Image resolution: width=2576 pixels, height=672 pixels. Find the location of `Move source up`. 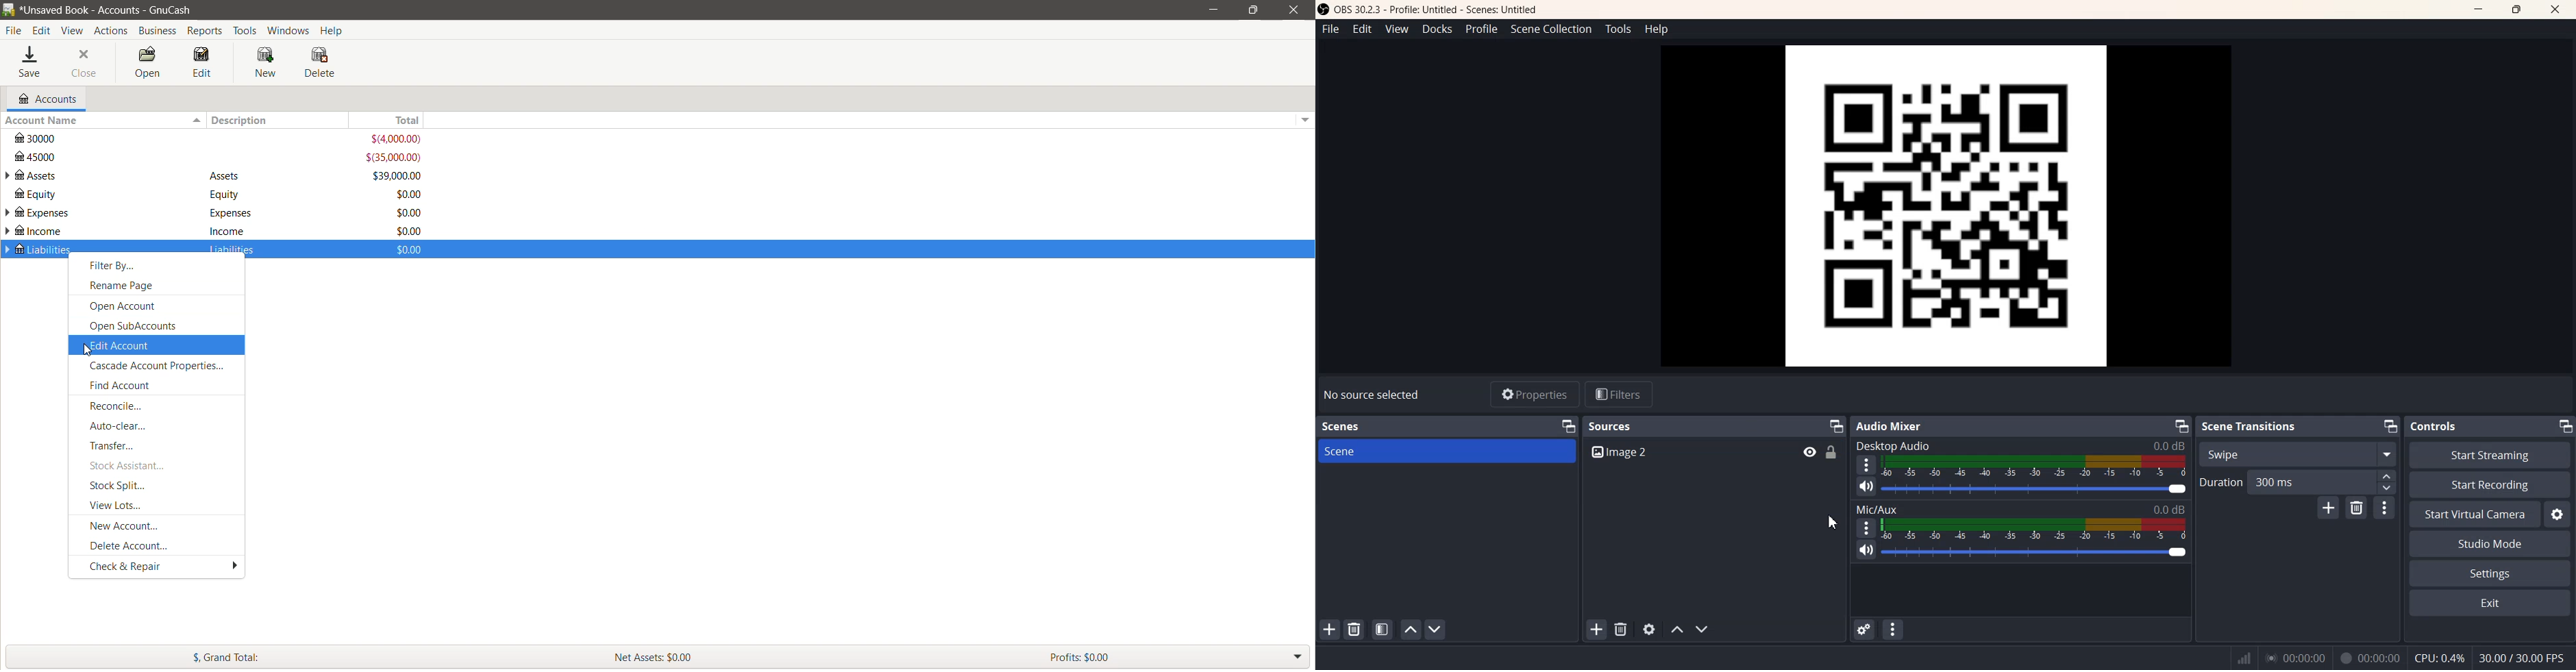

Move source up is located at coordinates (1677, 630).